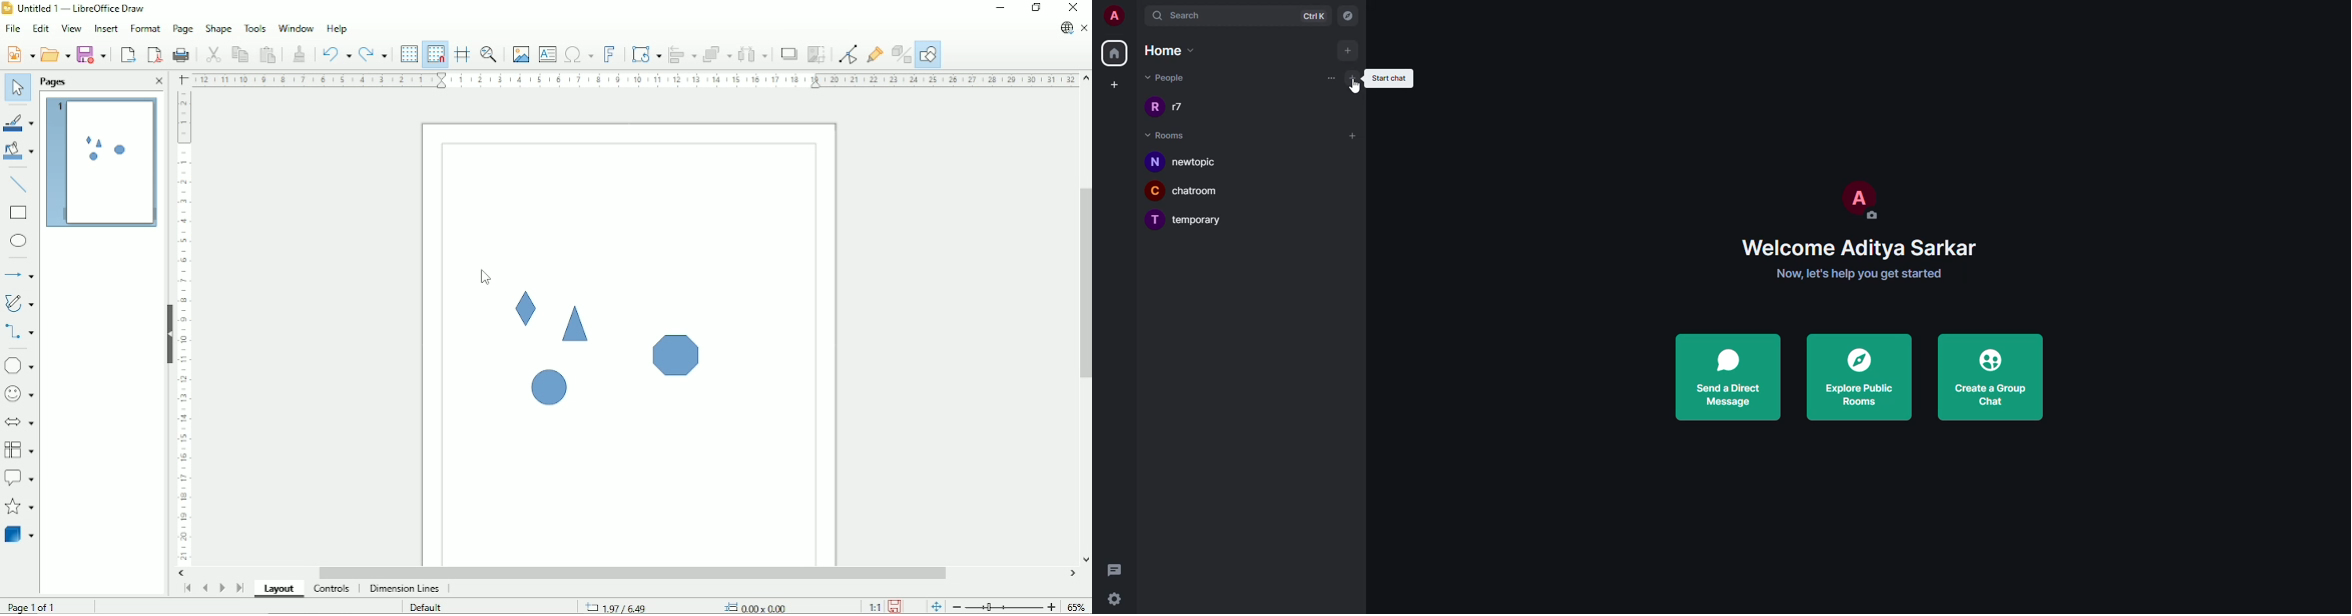  I want to click on Toggle point edit mode, so click(846, 53).